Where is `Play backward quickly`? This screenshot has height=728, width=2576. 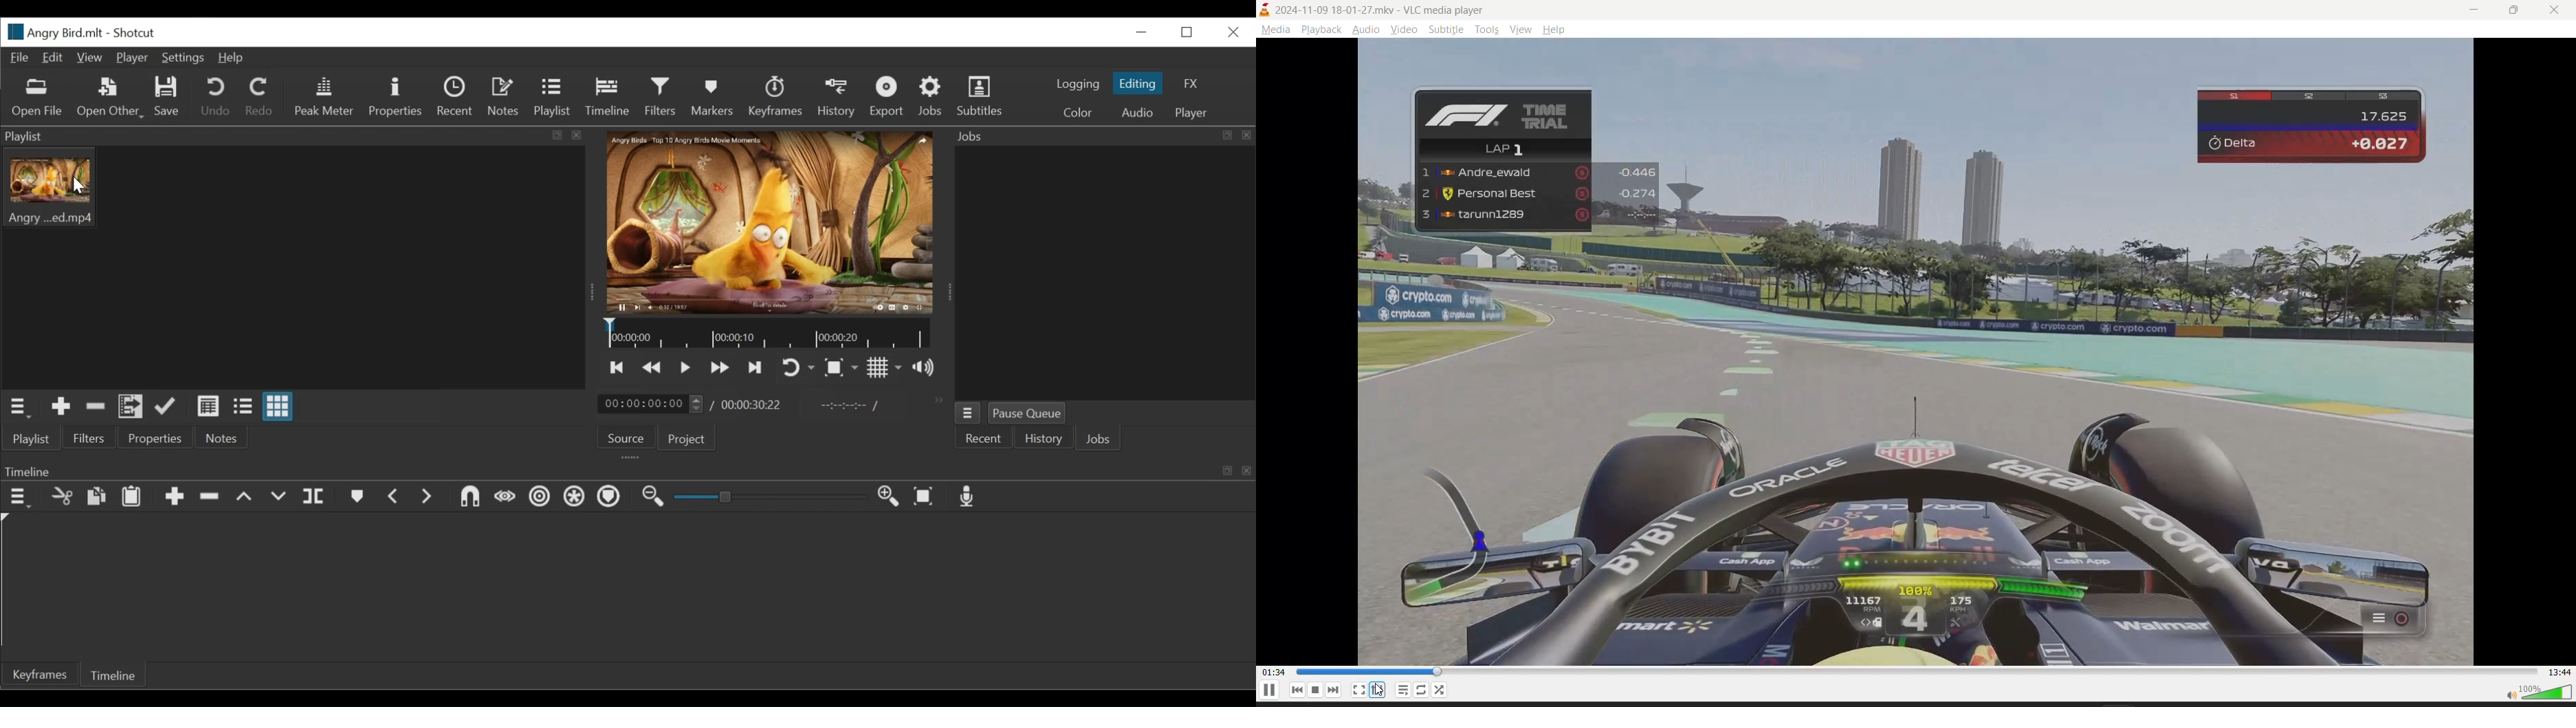
Play backward quickly is located at coordinates (650, 367).